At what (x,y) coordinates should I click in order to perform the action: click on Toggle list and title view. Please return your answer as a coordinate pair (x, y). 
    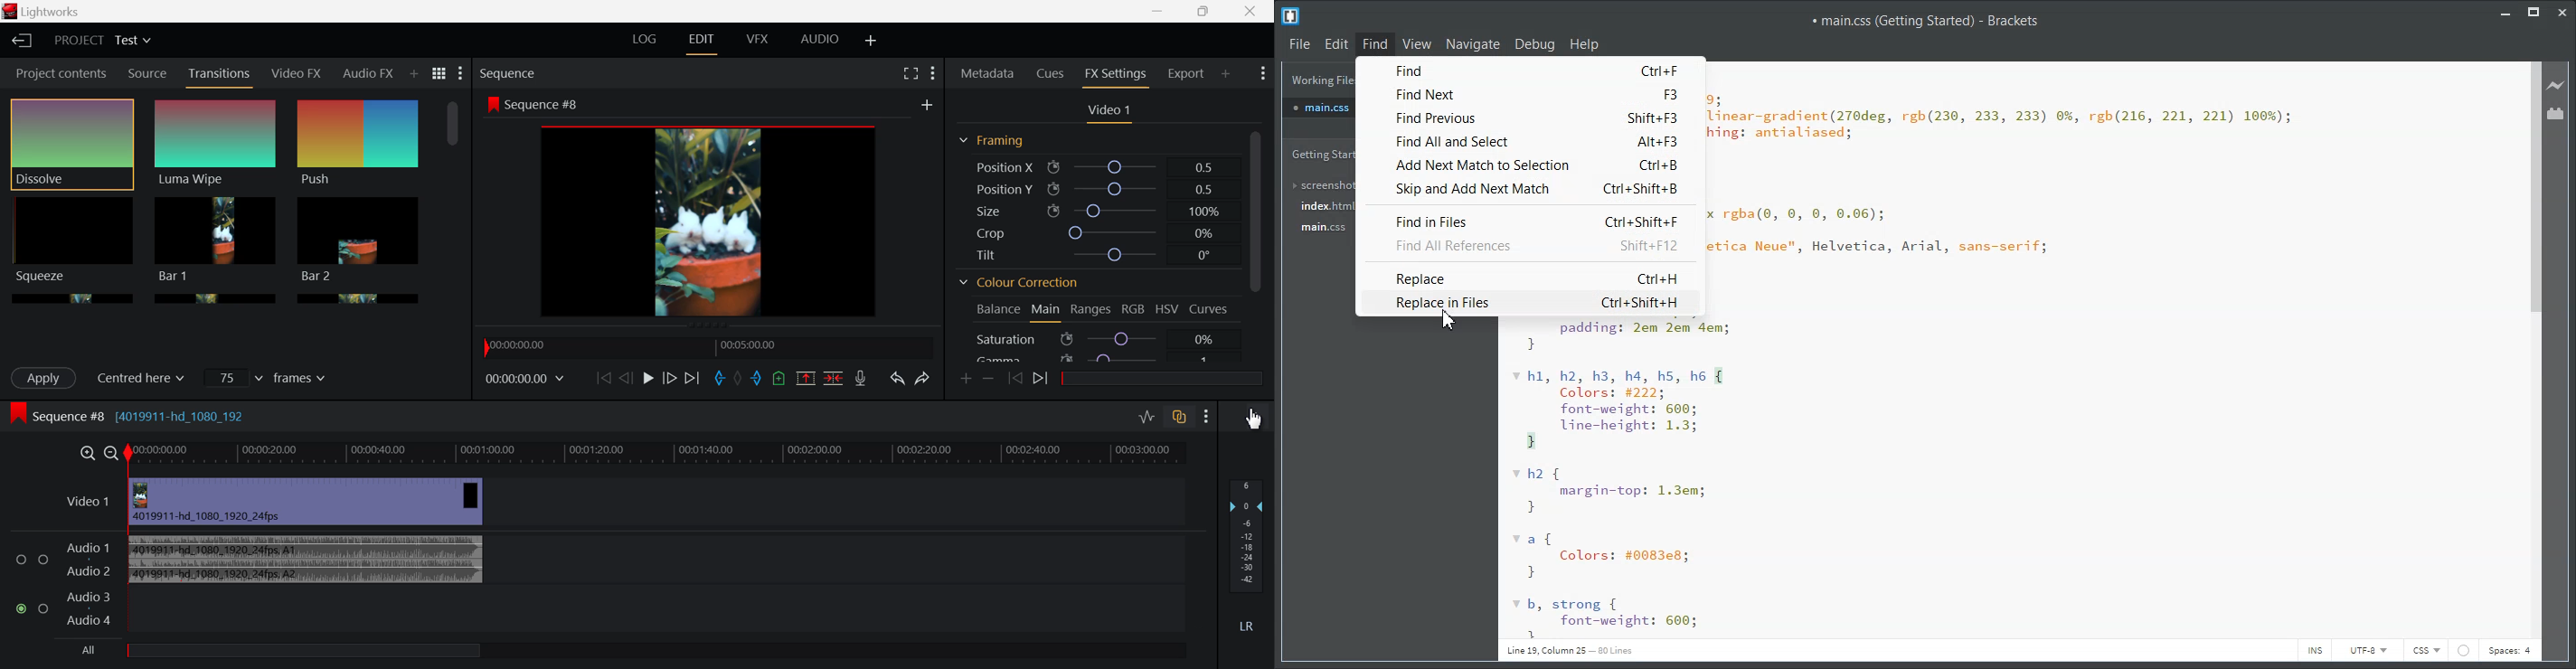
    Looking at the image, I should click on (441, 74).